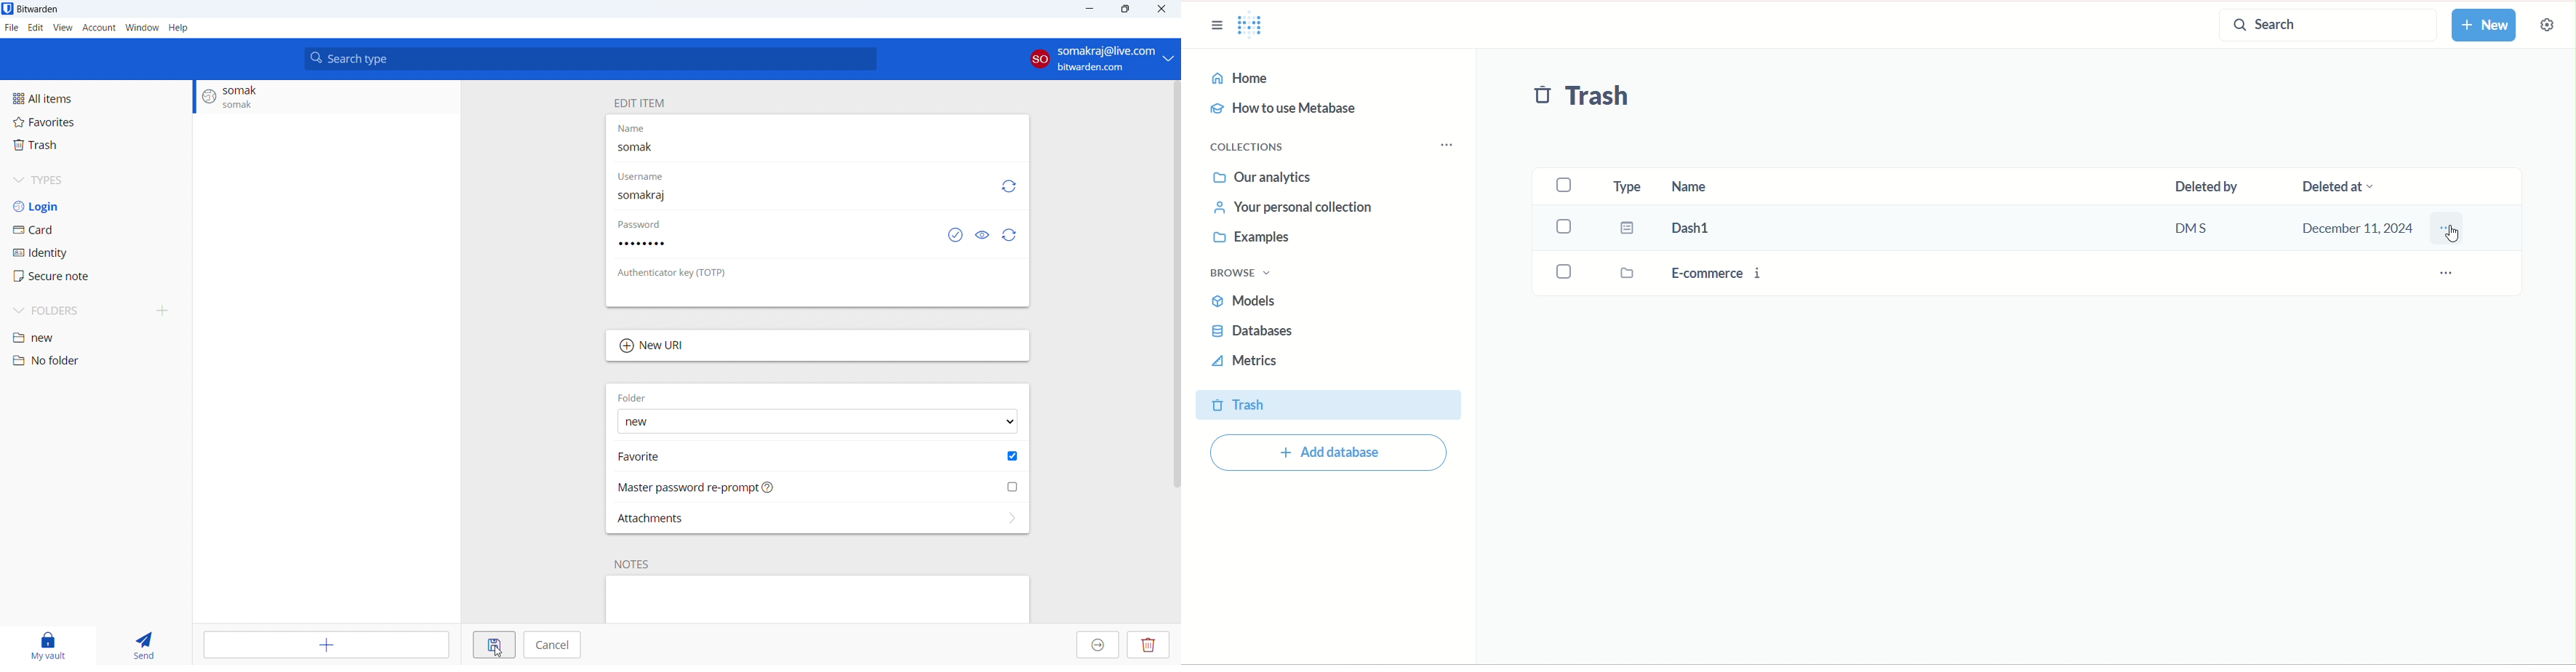 The image size is (2576, 672). Describe the element at coordinates (1100, 57) in the screenshot. I see `account` at that location.